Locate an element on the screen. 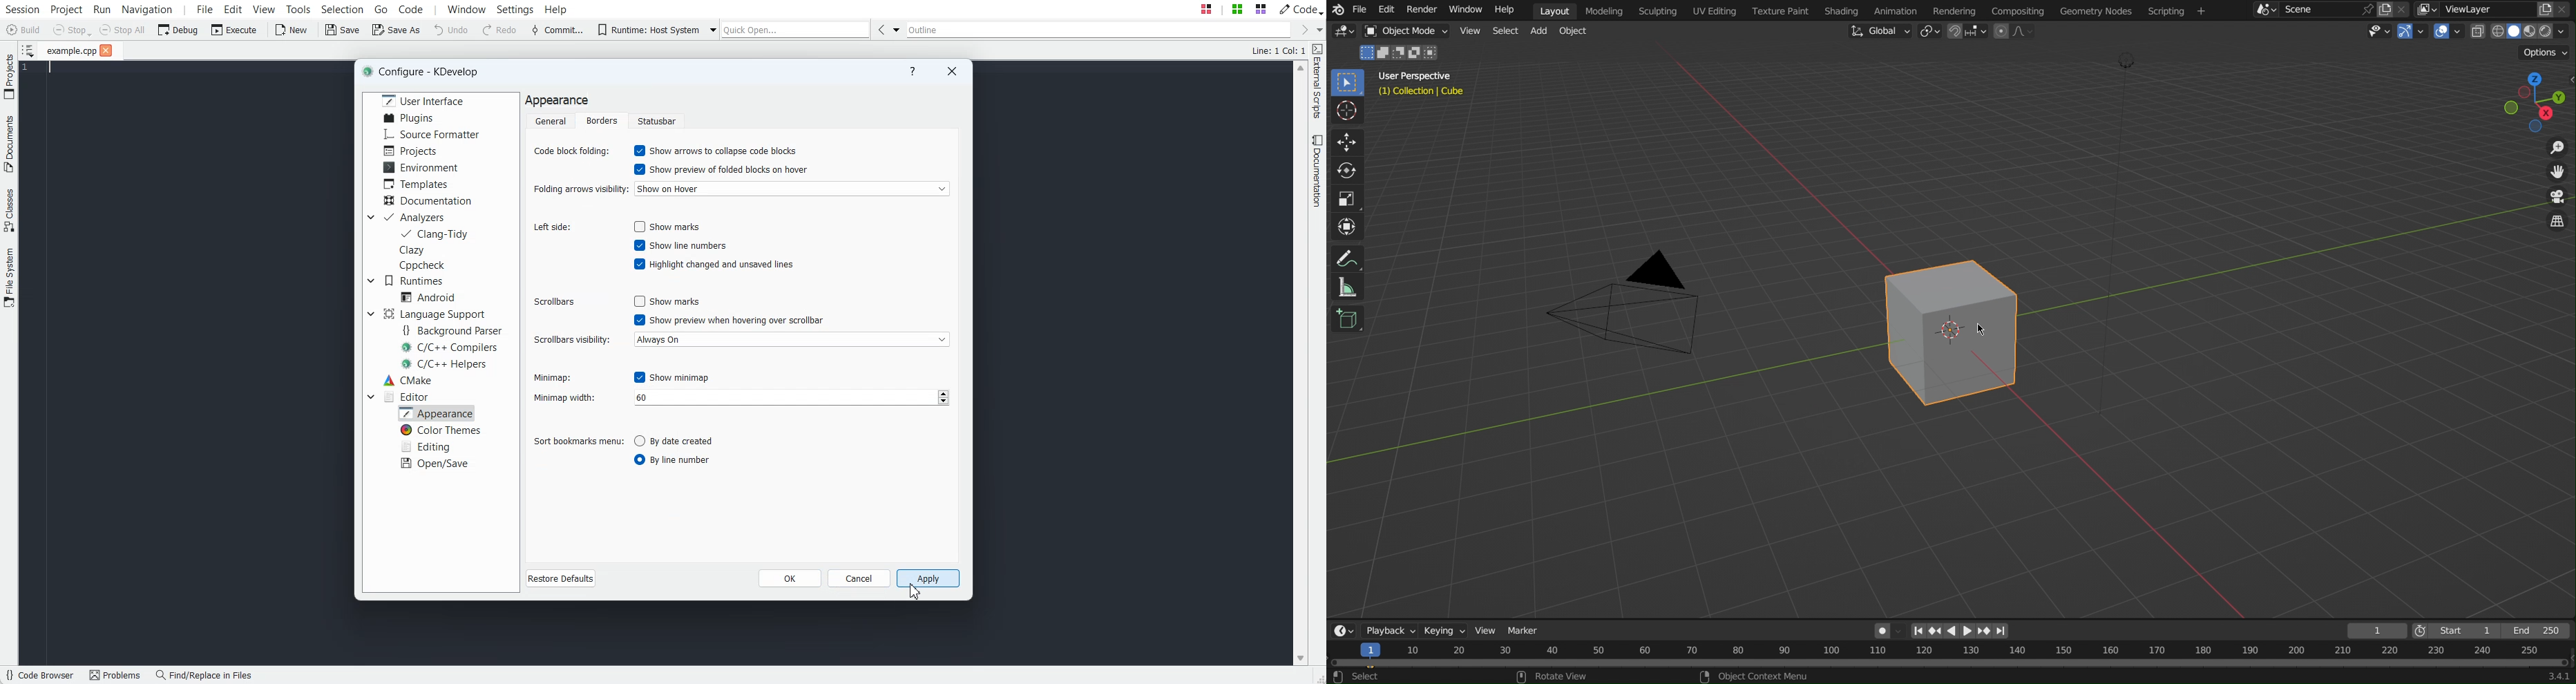  Stop All is located at coordinates (122, 30).